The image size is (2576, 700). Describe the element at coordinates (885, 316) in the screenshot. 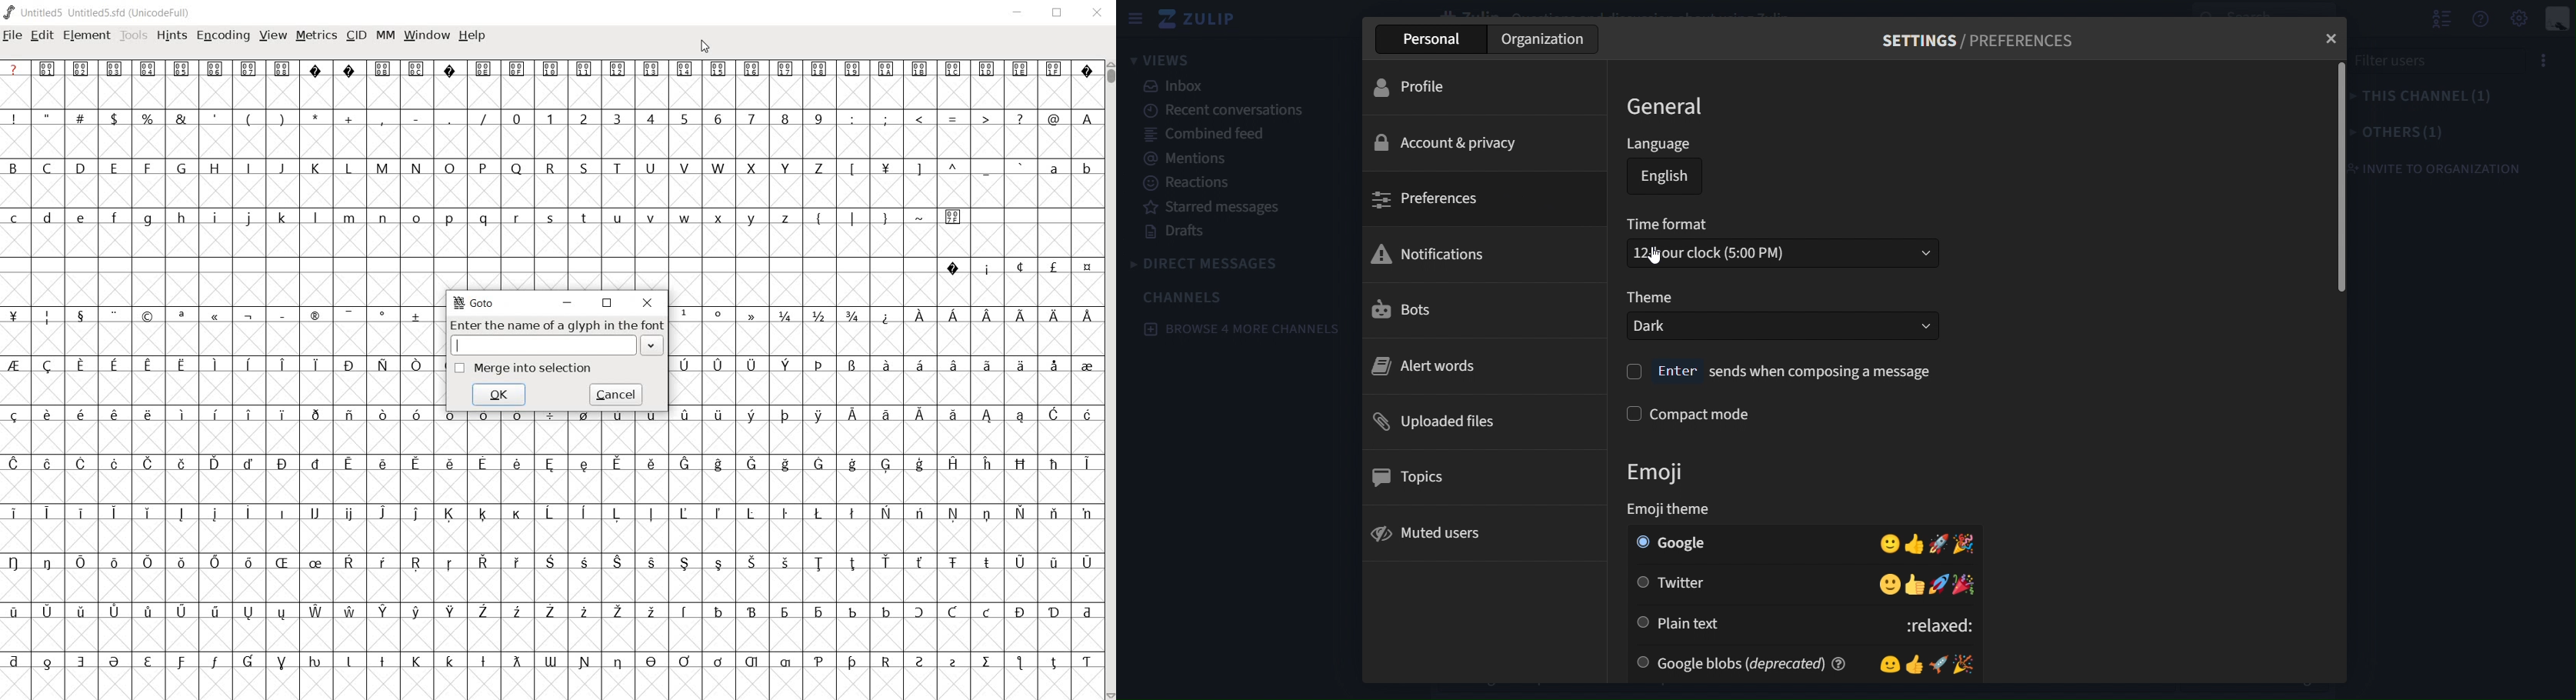

I see `Symbol` at that location.